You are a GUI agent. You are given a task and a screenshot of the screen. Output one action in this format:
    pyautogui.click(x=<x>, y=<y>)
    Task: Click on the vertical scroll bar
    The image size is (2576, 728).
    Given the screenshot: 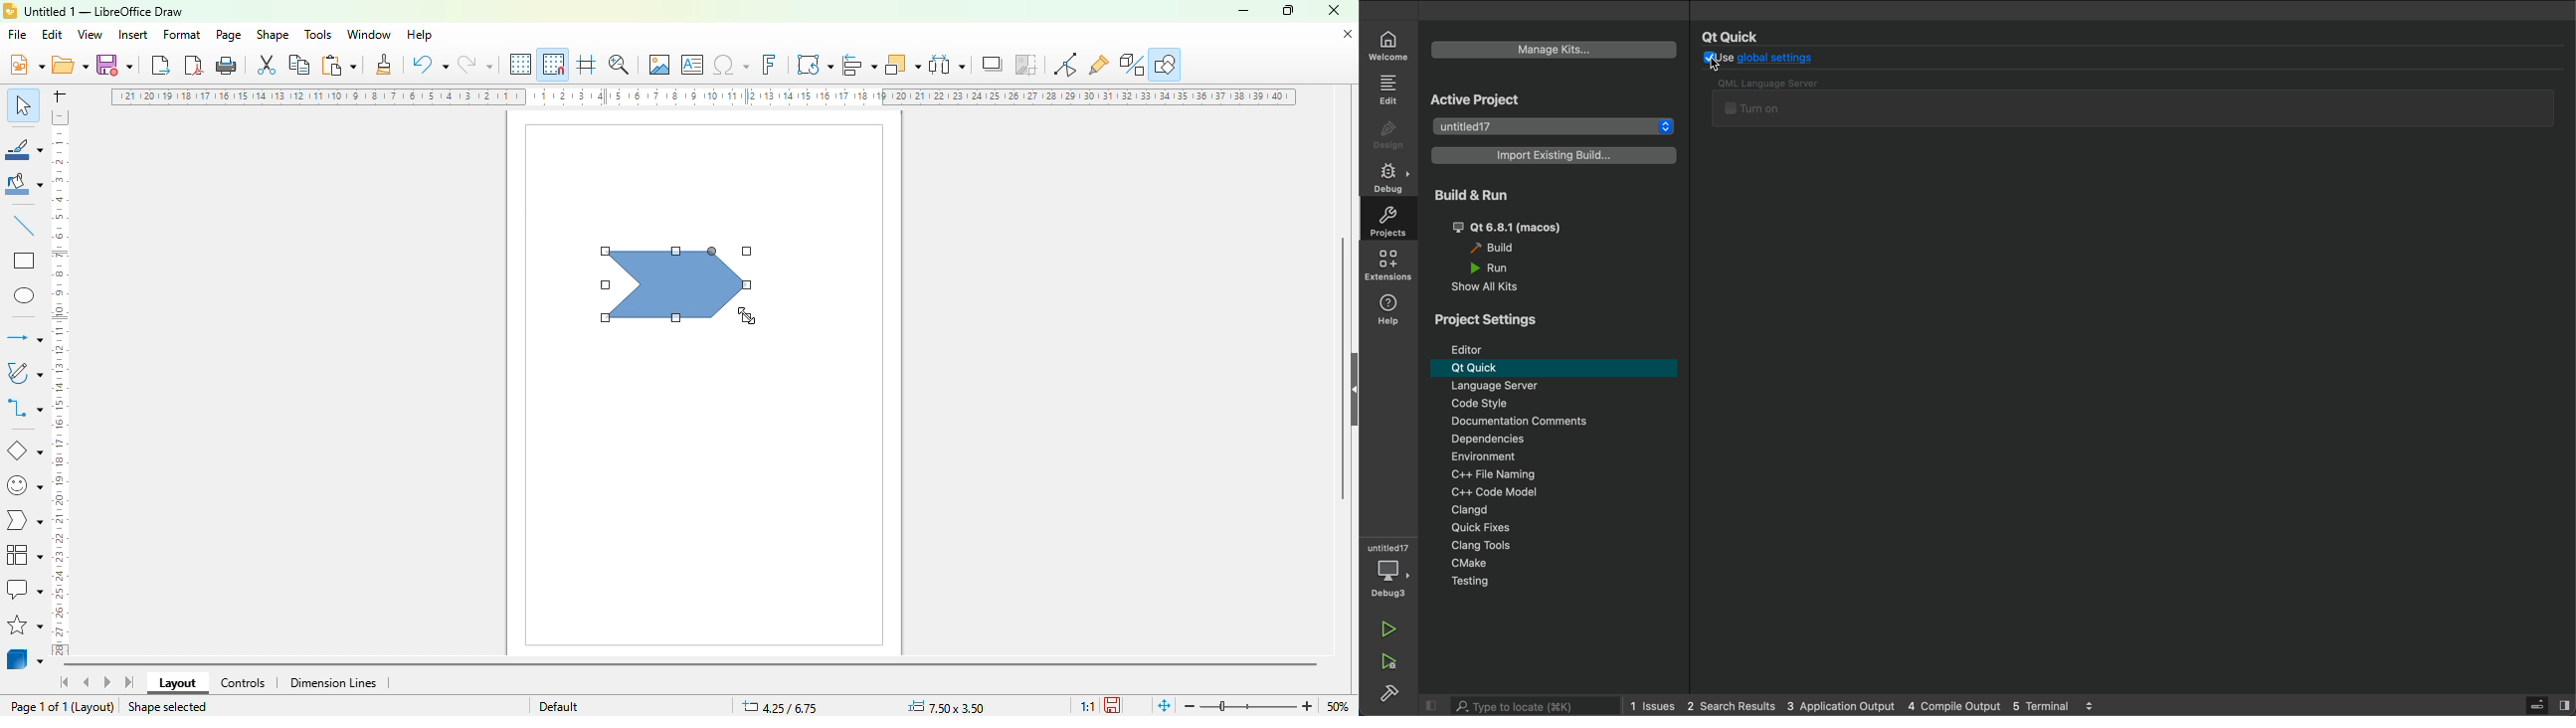 What is the action you would take?
    pyautogui.click(x=1343, y=369)
    